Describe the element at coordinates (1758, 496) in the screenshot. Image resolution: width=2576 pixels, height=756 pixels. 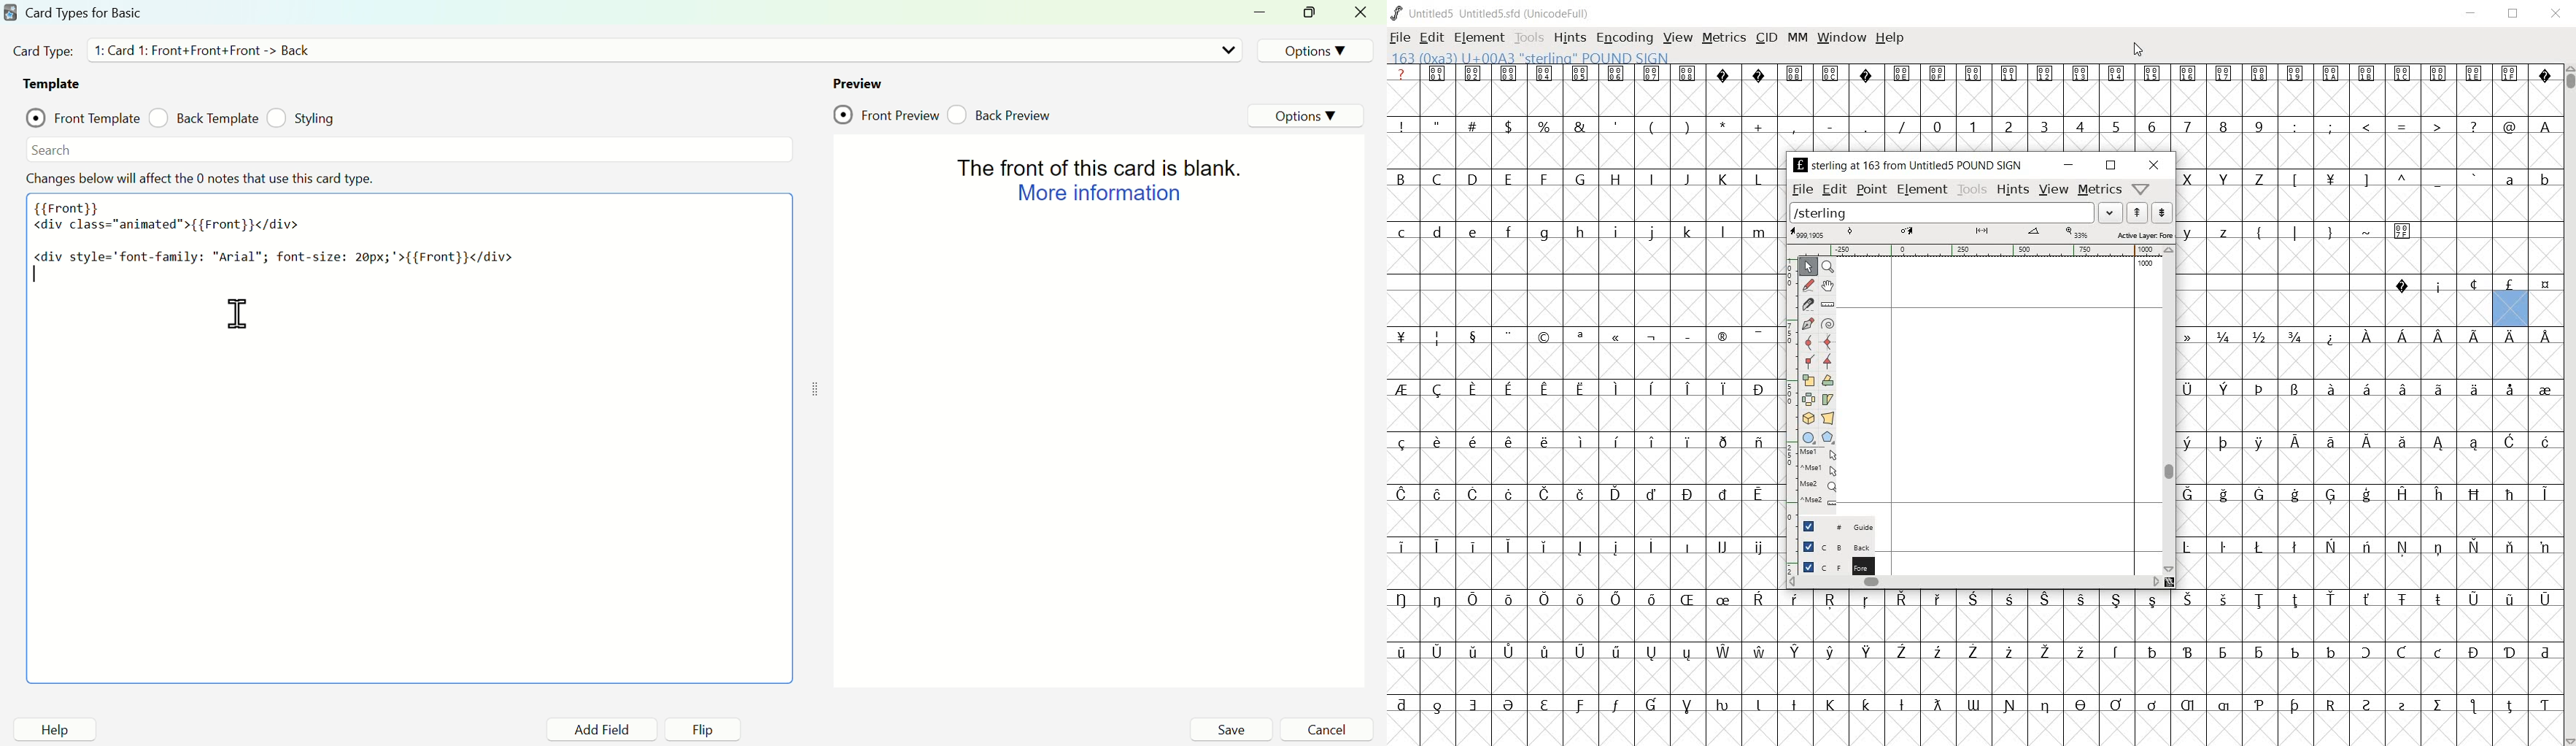
I see `Symbol` at that location.